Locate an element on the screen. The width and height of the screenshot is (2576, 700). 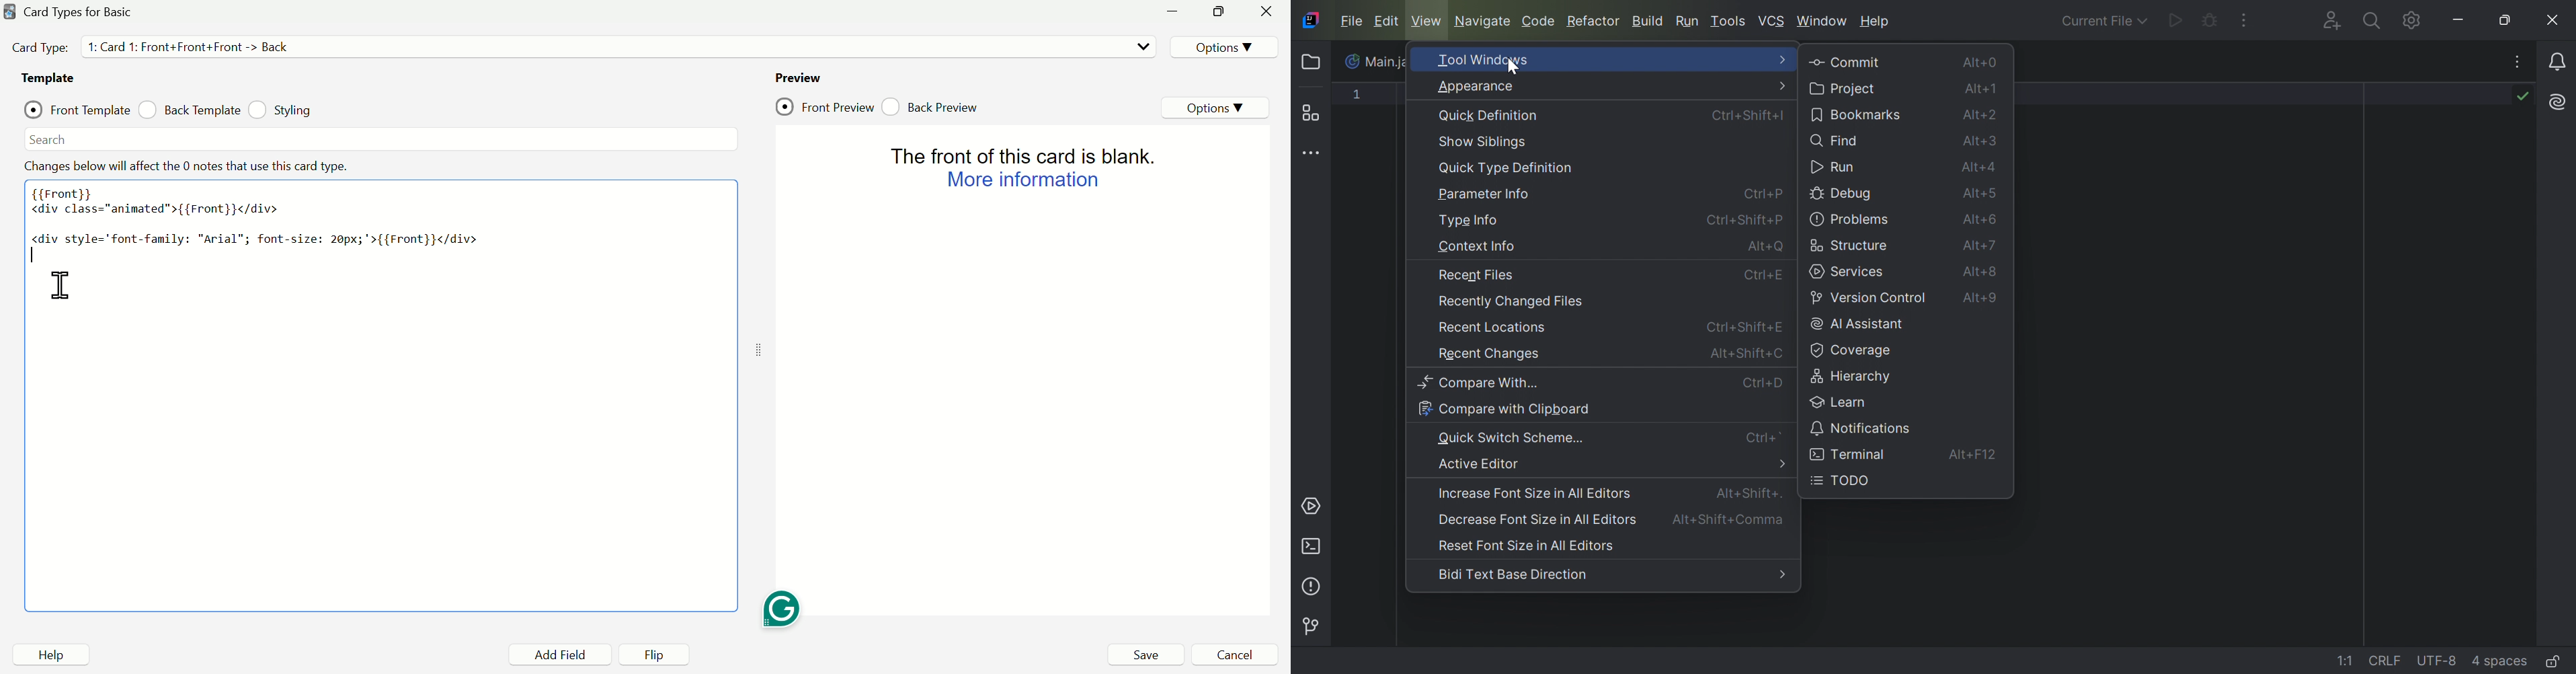
View is located at coordinates (1428, 21).